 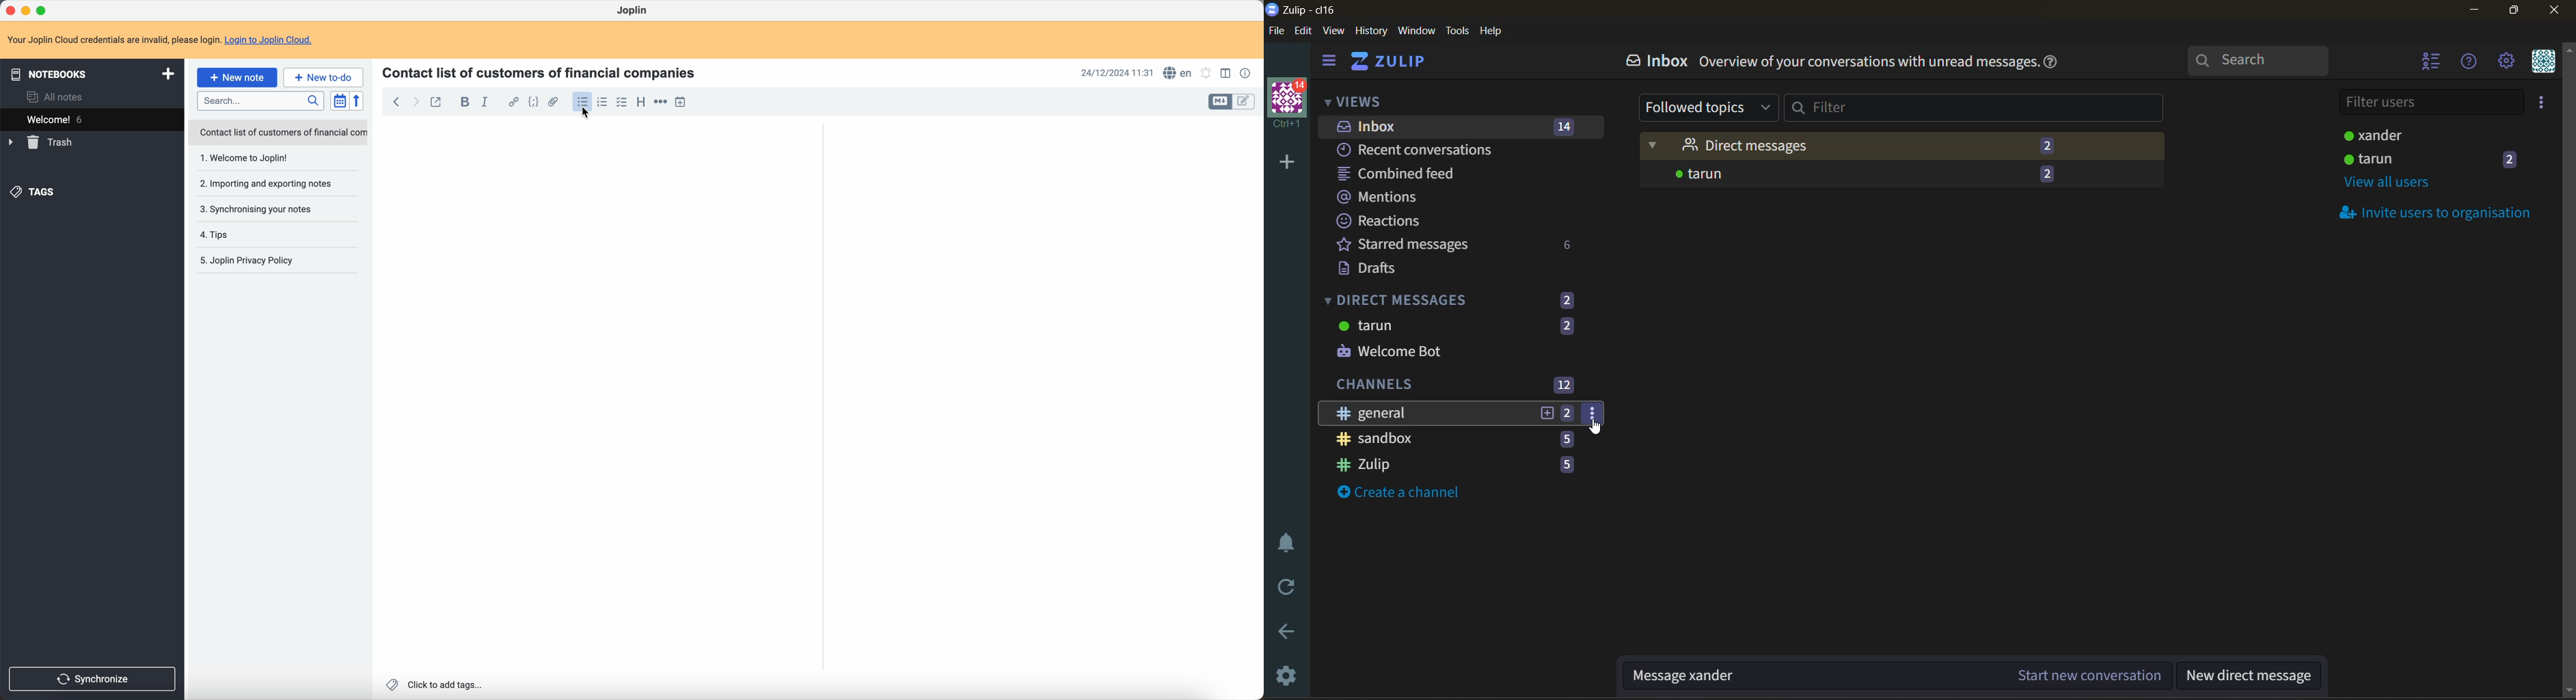 What do you see at coordinates (1287, 163) in the screenshot?
I see `add organisation` at bounding box center [1287, 163].